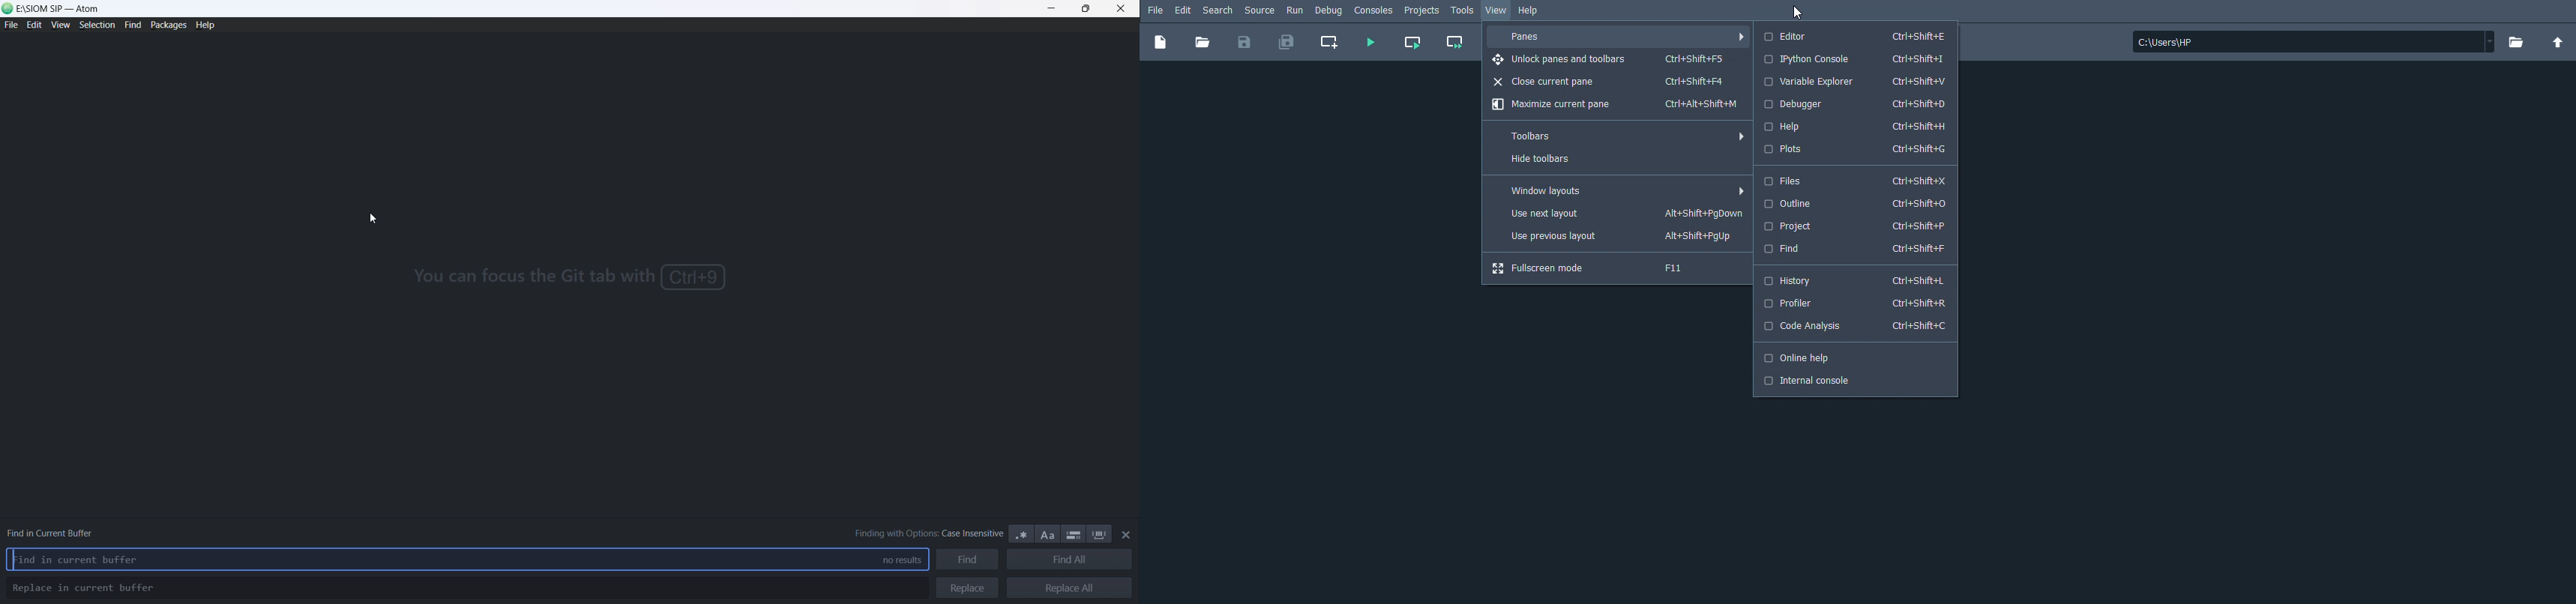 This screenshot has width=2576, height=616. I want to click on Hide toolbars, so click(1620, 160).